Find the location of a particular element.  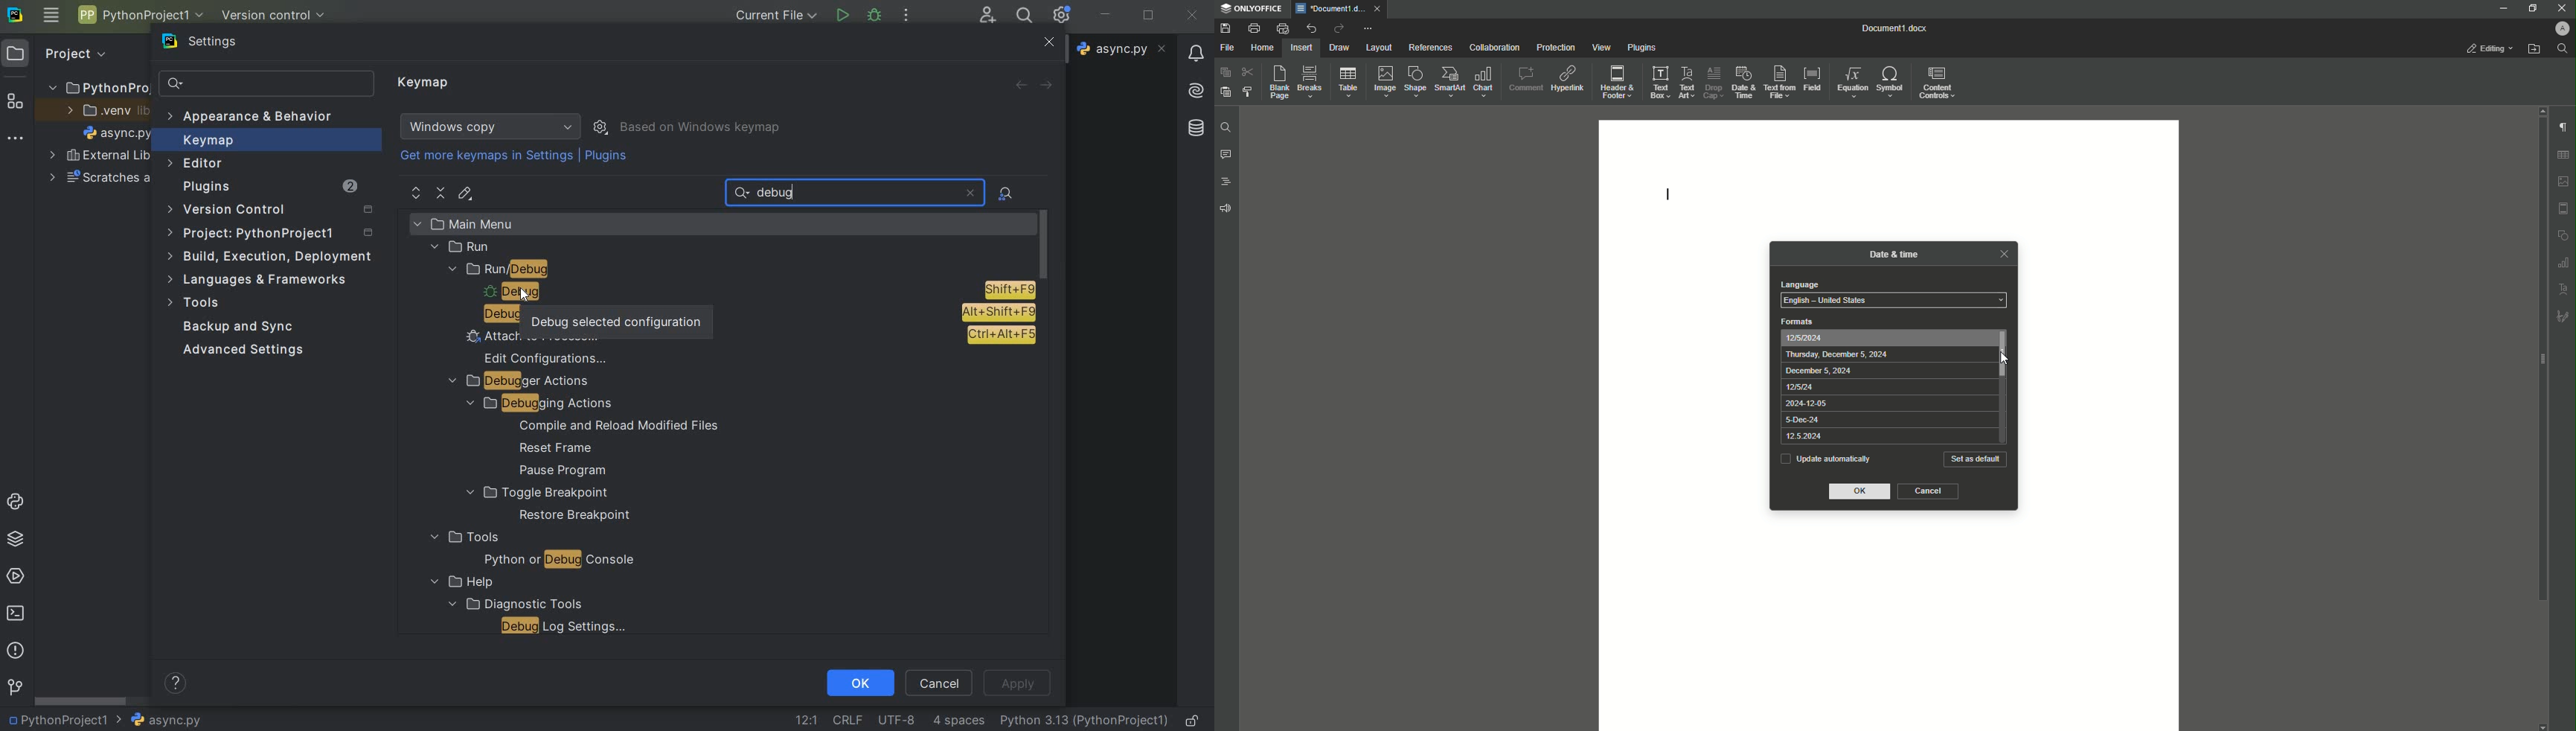

compile and reload modified files is located at coordinates (619, 426).